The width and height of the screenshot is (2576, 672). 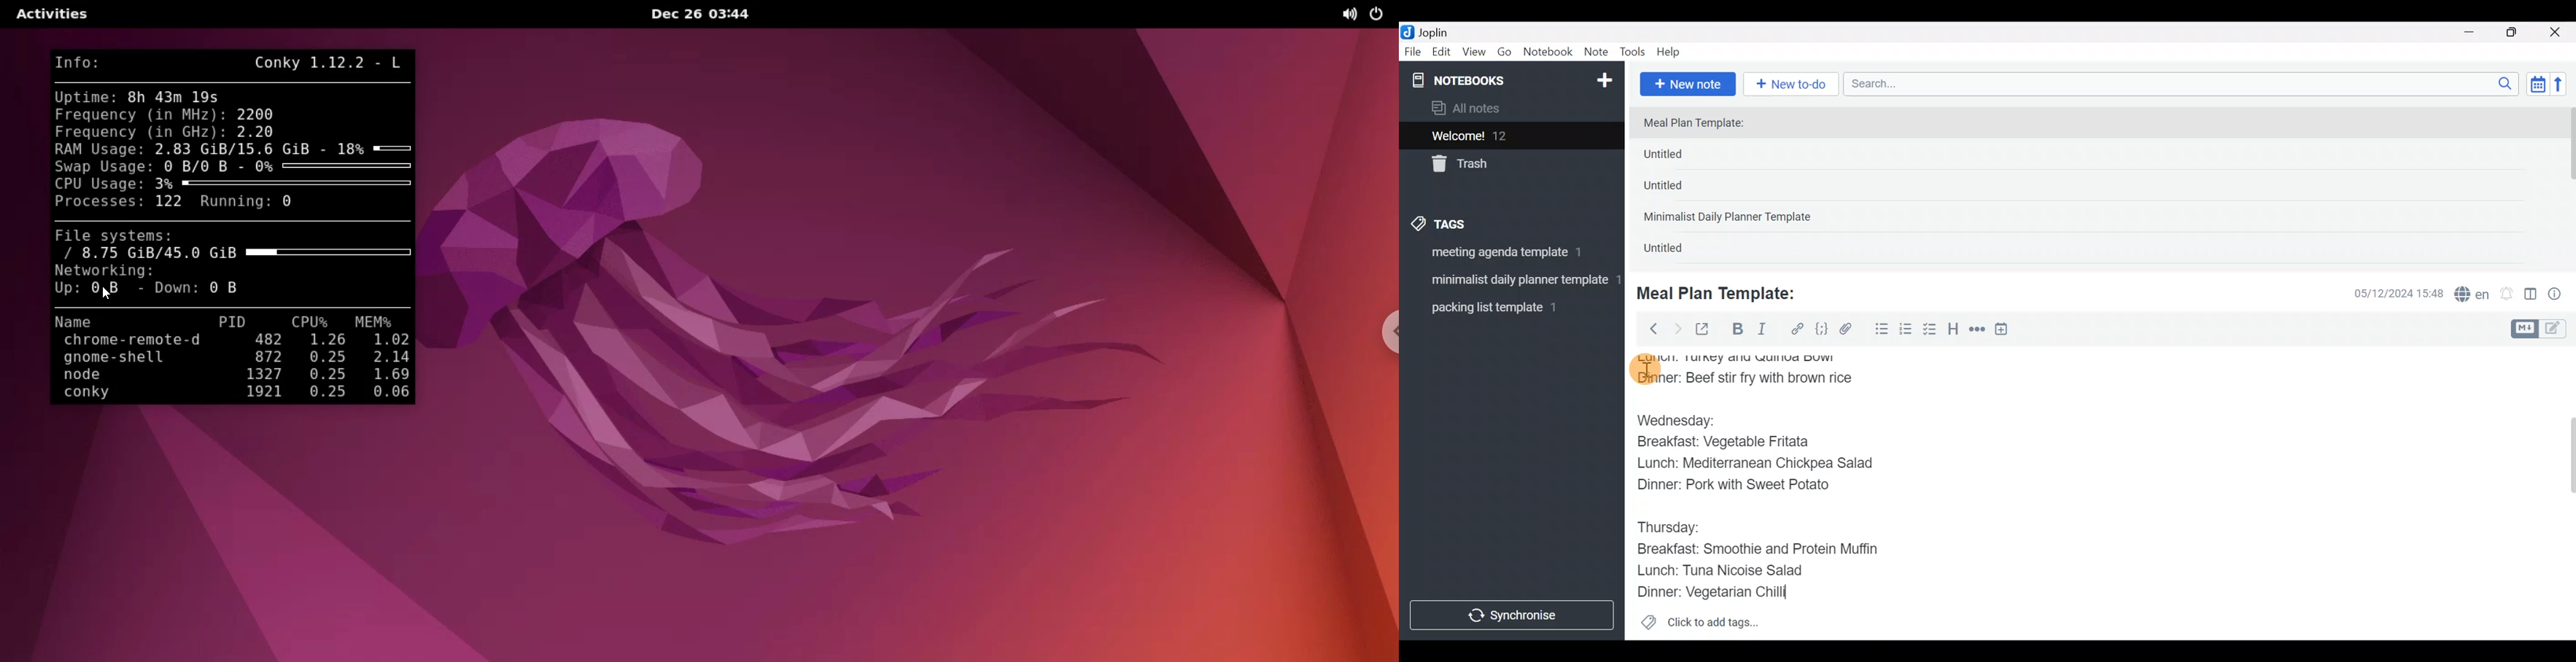 I want to click on Numbered list, so click(x=1906, y=332).